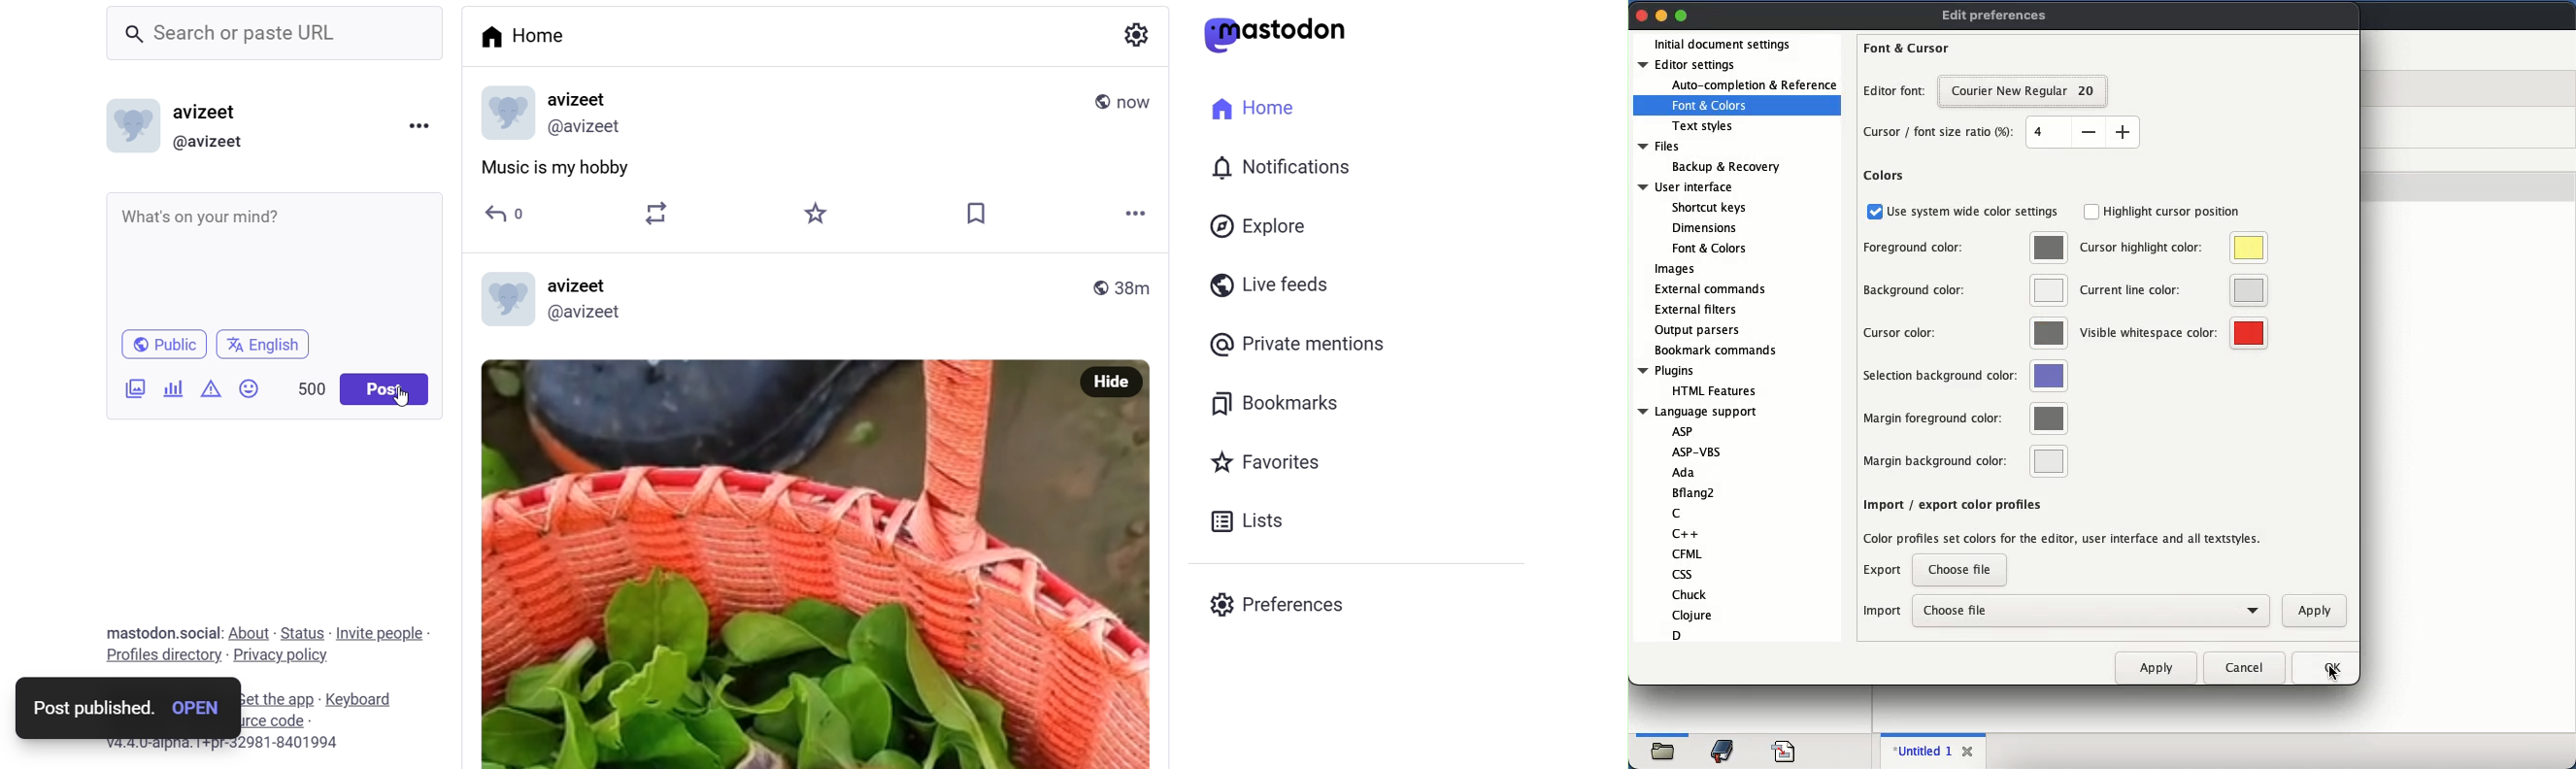  What do you see at coordinates (582, 285) in the screenshot?
I see `avizeet` at bounding box center [582, 285].